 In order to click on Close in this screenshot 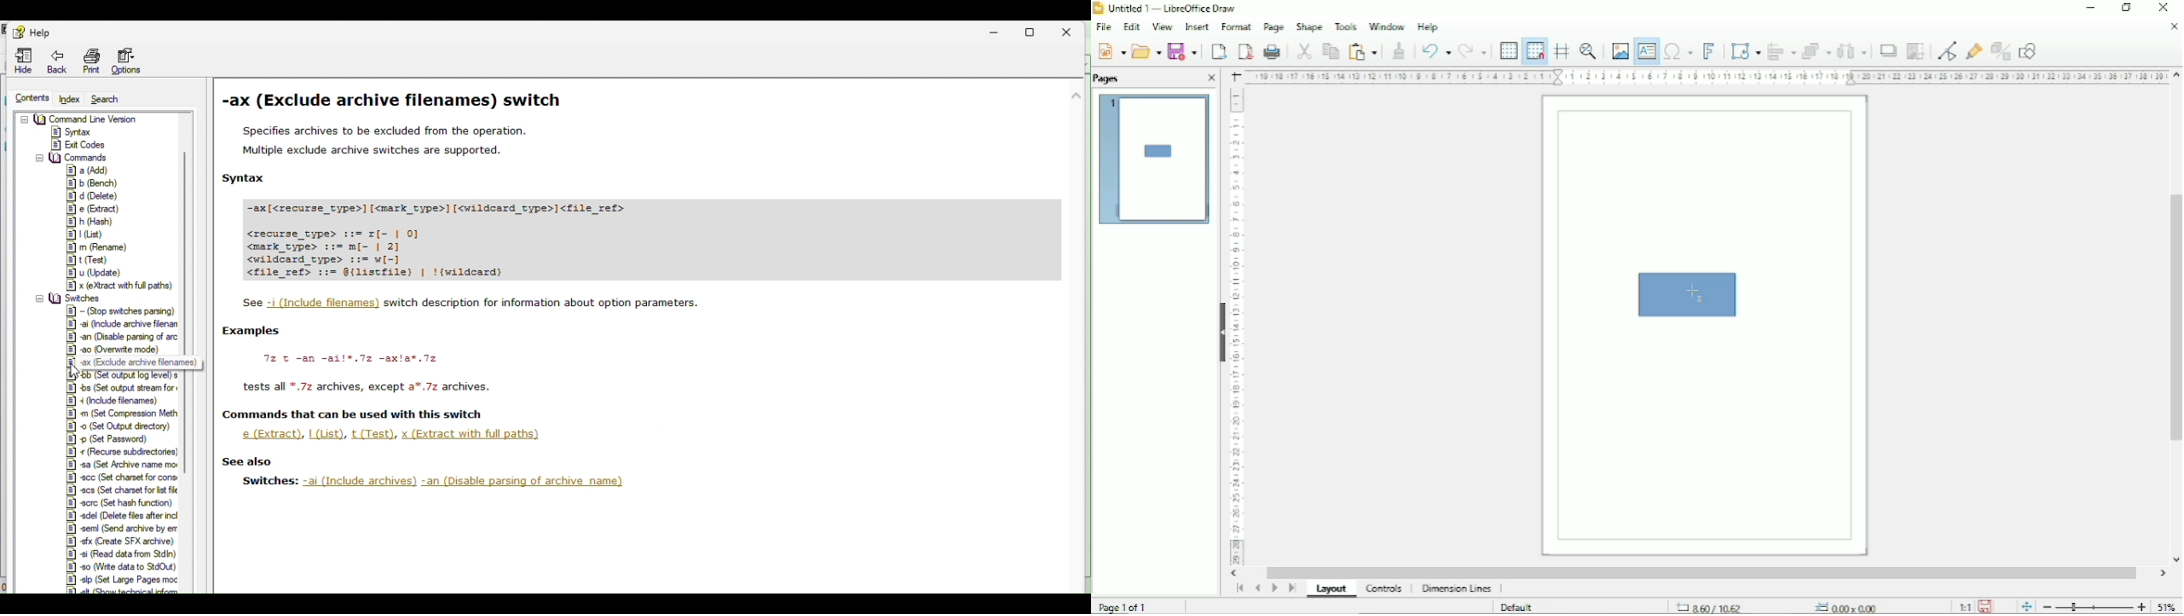, I will do `click(1076, 29)`.